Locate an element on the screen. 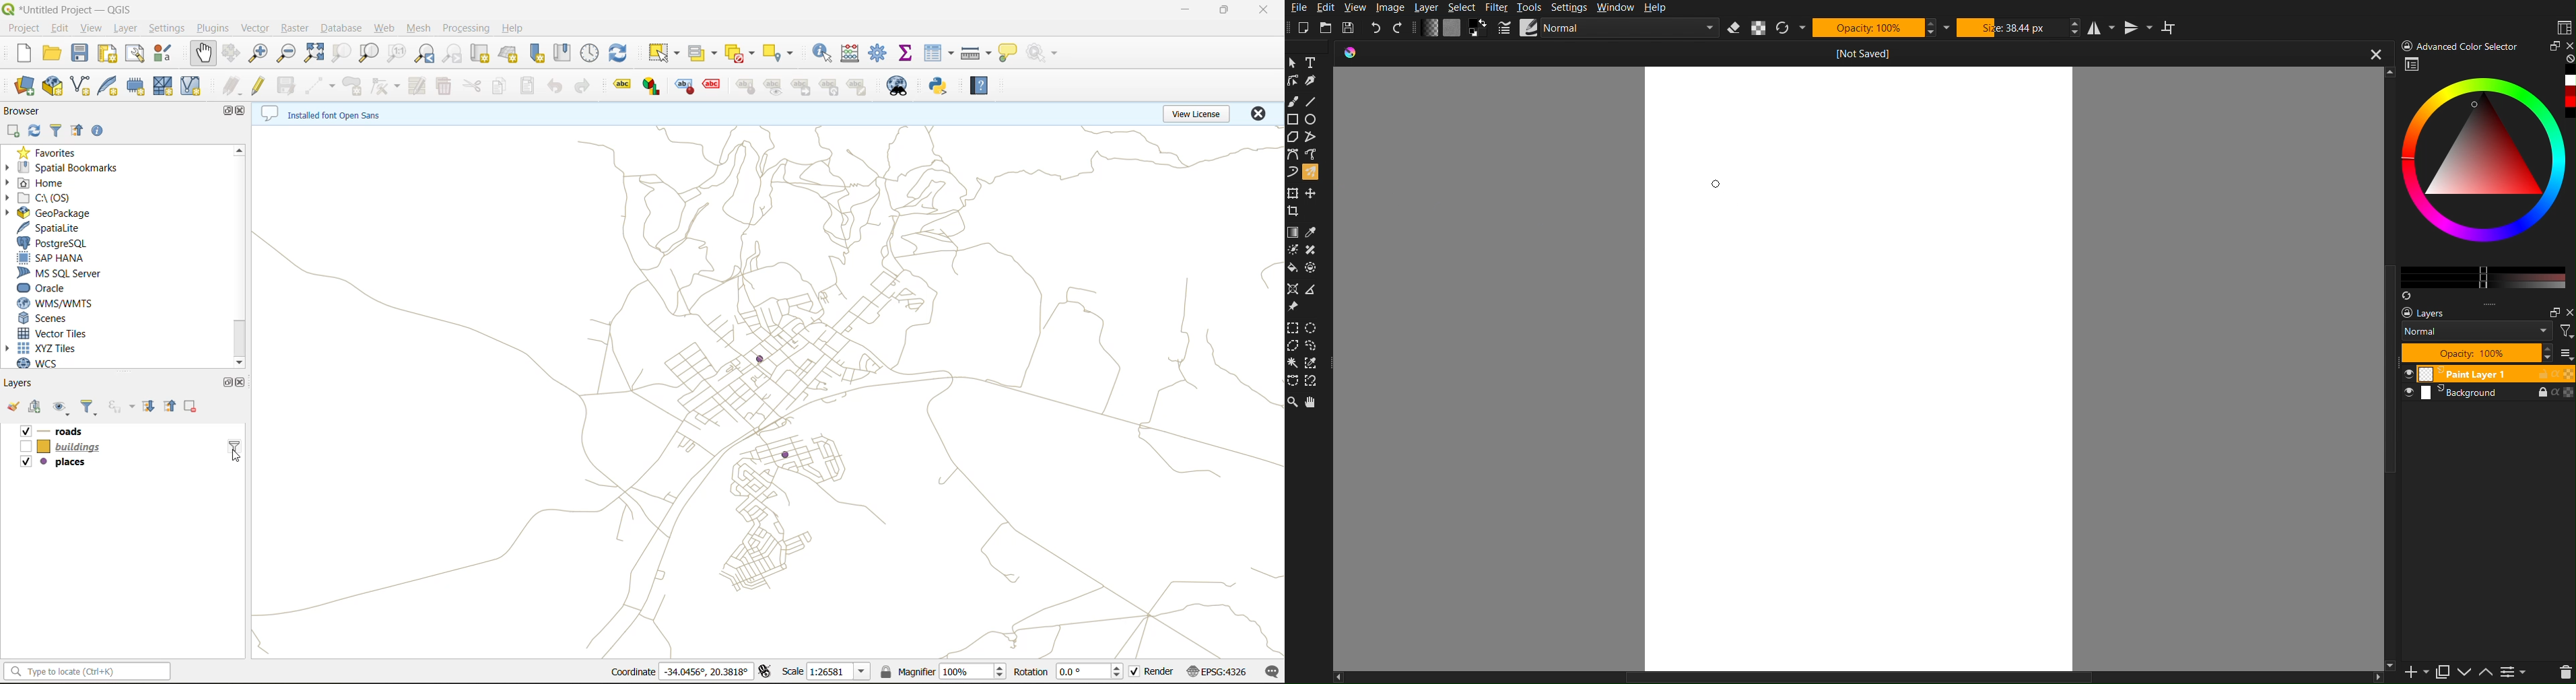 This screenshot has width=2576, height=700. show tips is located at coordinates (1014, 52).